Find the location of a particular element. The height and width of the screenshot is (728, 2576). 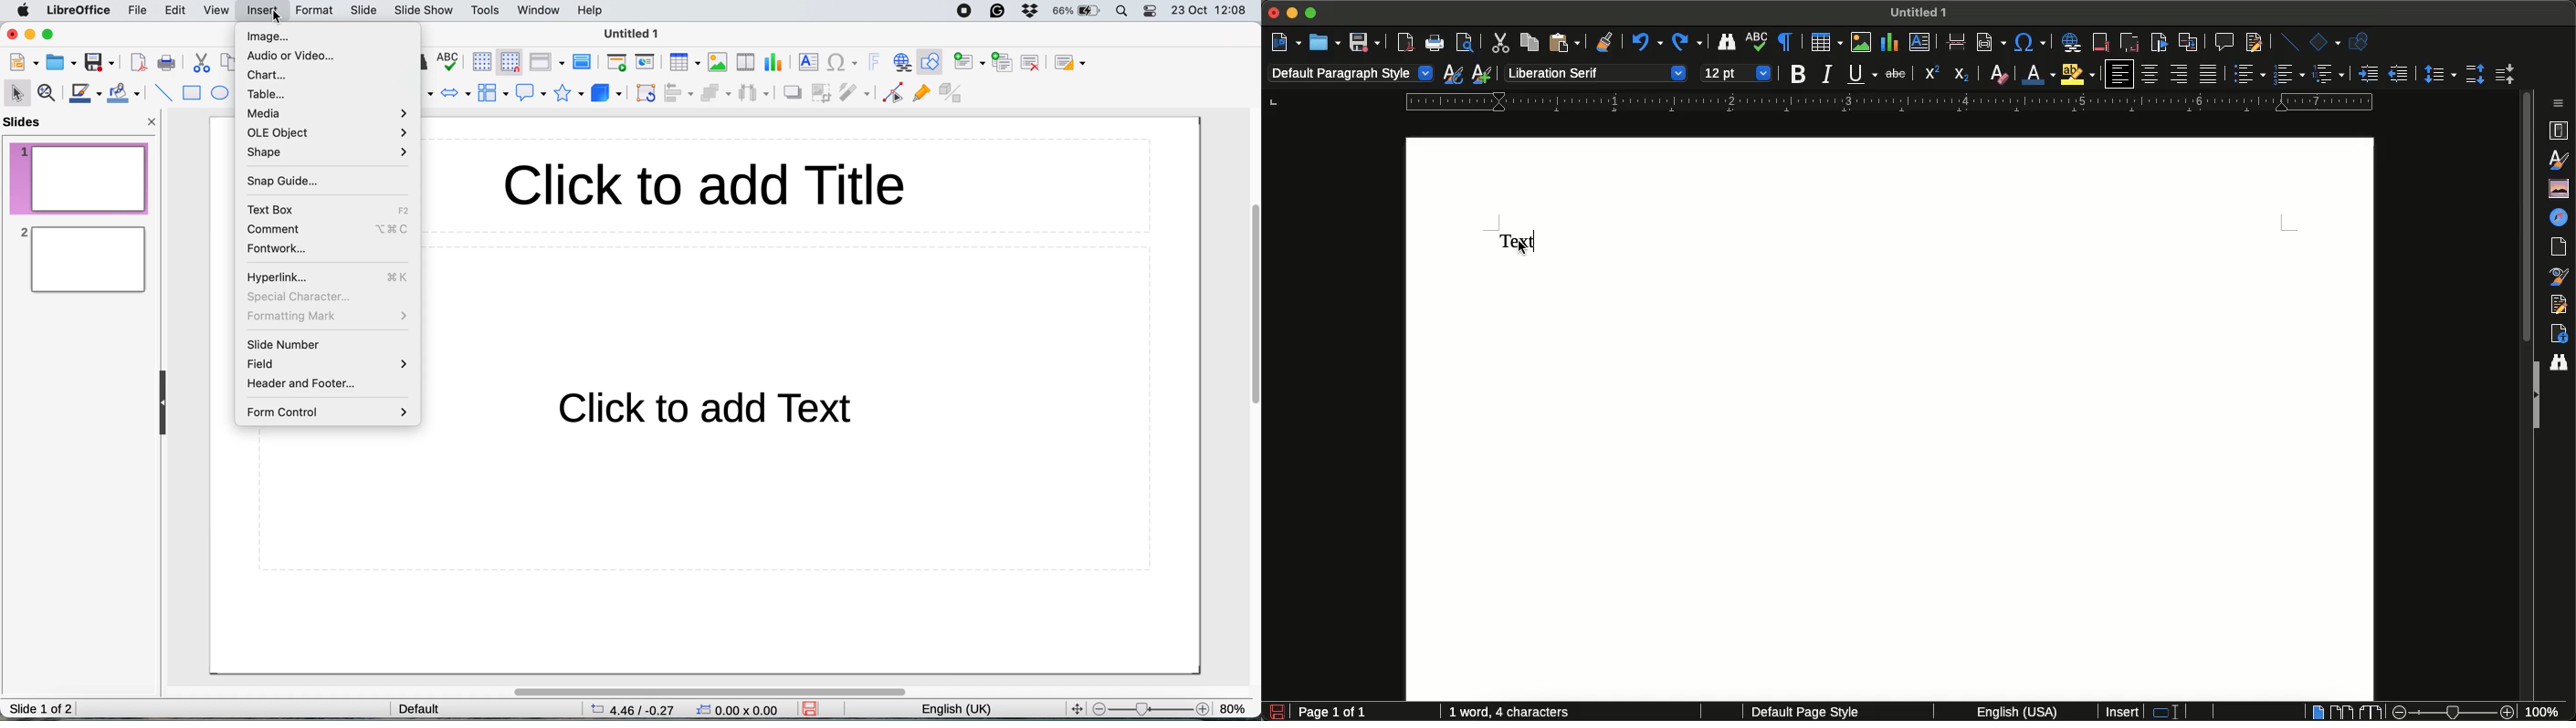

master slide is located at coordinates (584, 62).